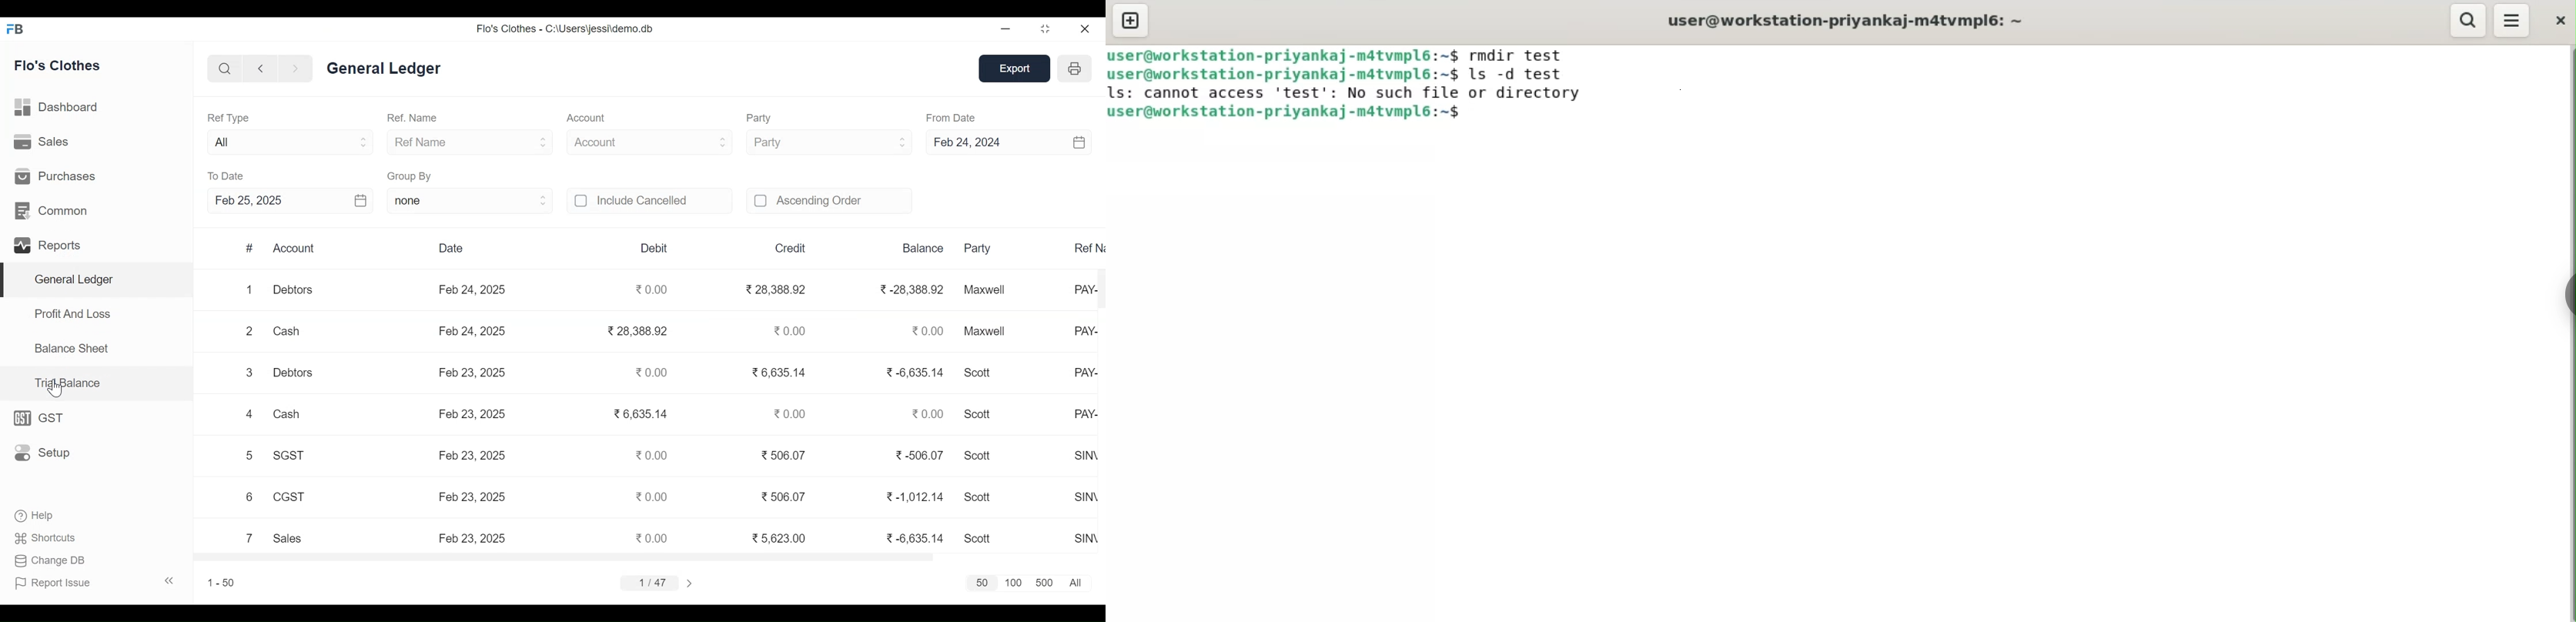 The height and width of the screenshot is (644, 2576). I want to click on Feb 23. 2025, so click(472, 454).